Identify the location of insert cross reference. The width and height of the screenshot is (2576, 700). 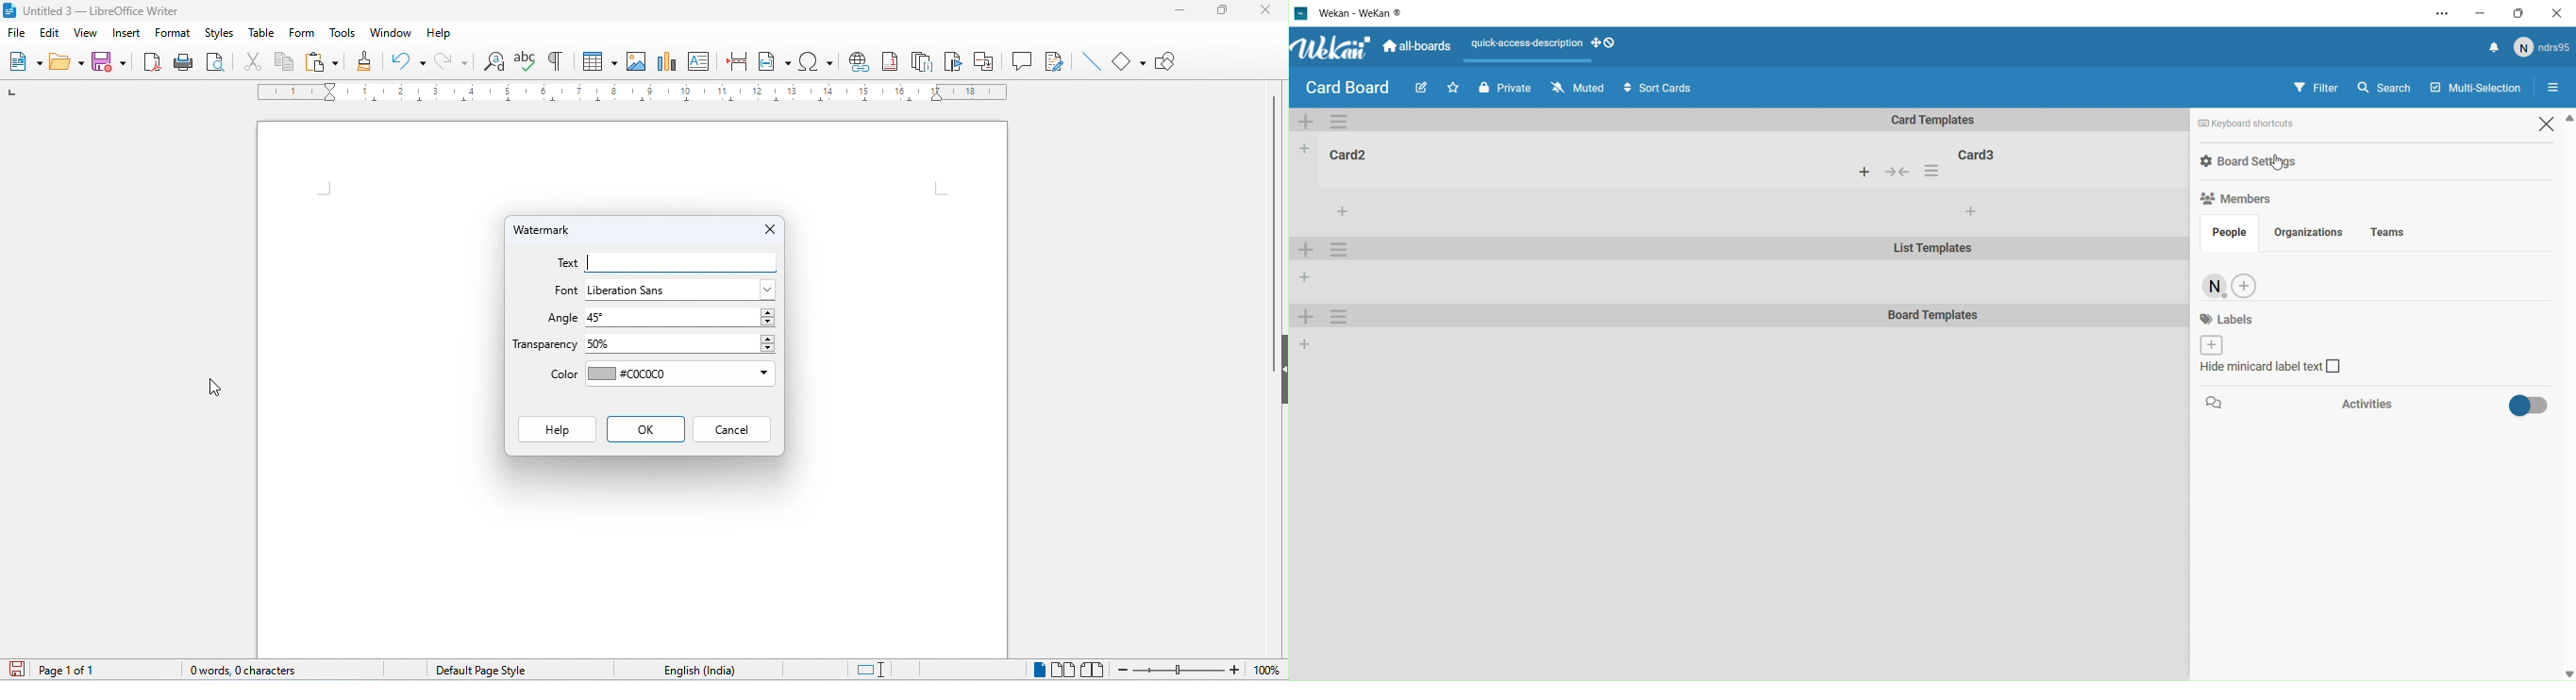
(986, 63).